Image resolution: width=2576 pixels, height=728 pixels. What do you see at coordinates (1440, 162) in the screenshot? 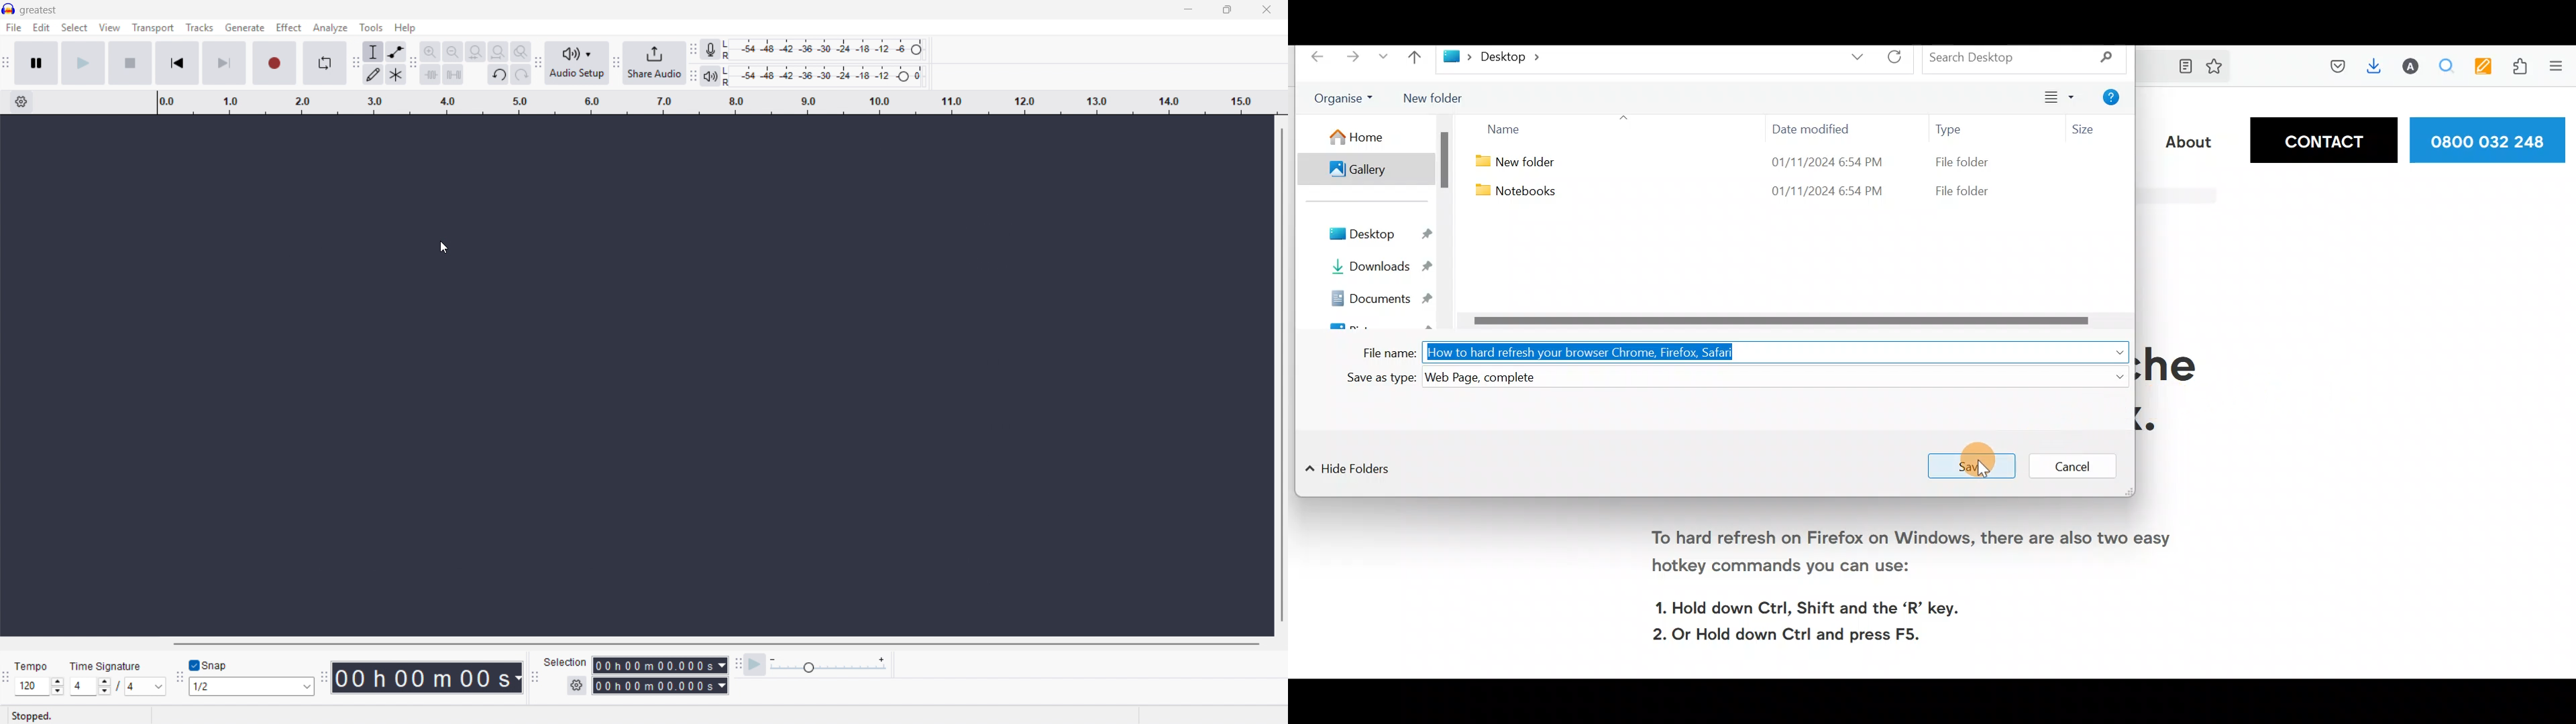
I see `Scroll bar` at bounding box center [1440, 162].